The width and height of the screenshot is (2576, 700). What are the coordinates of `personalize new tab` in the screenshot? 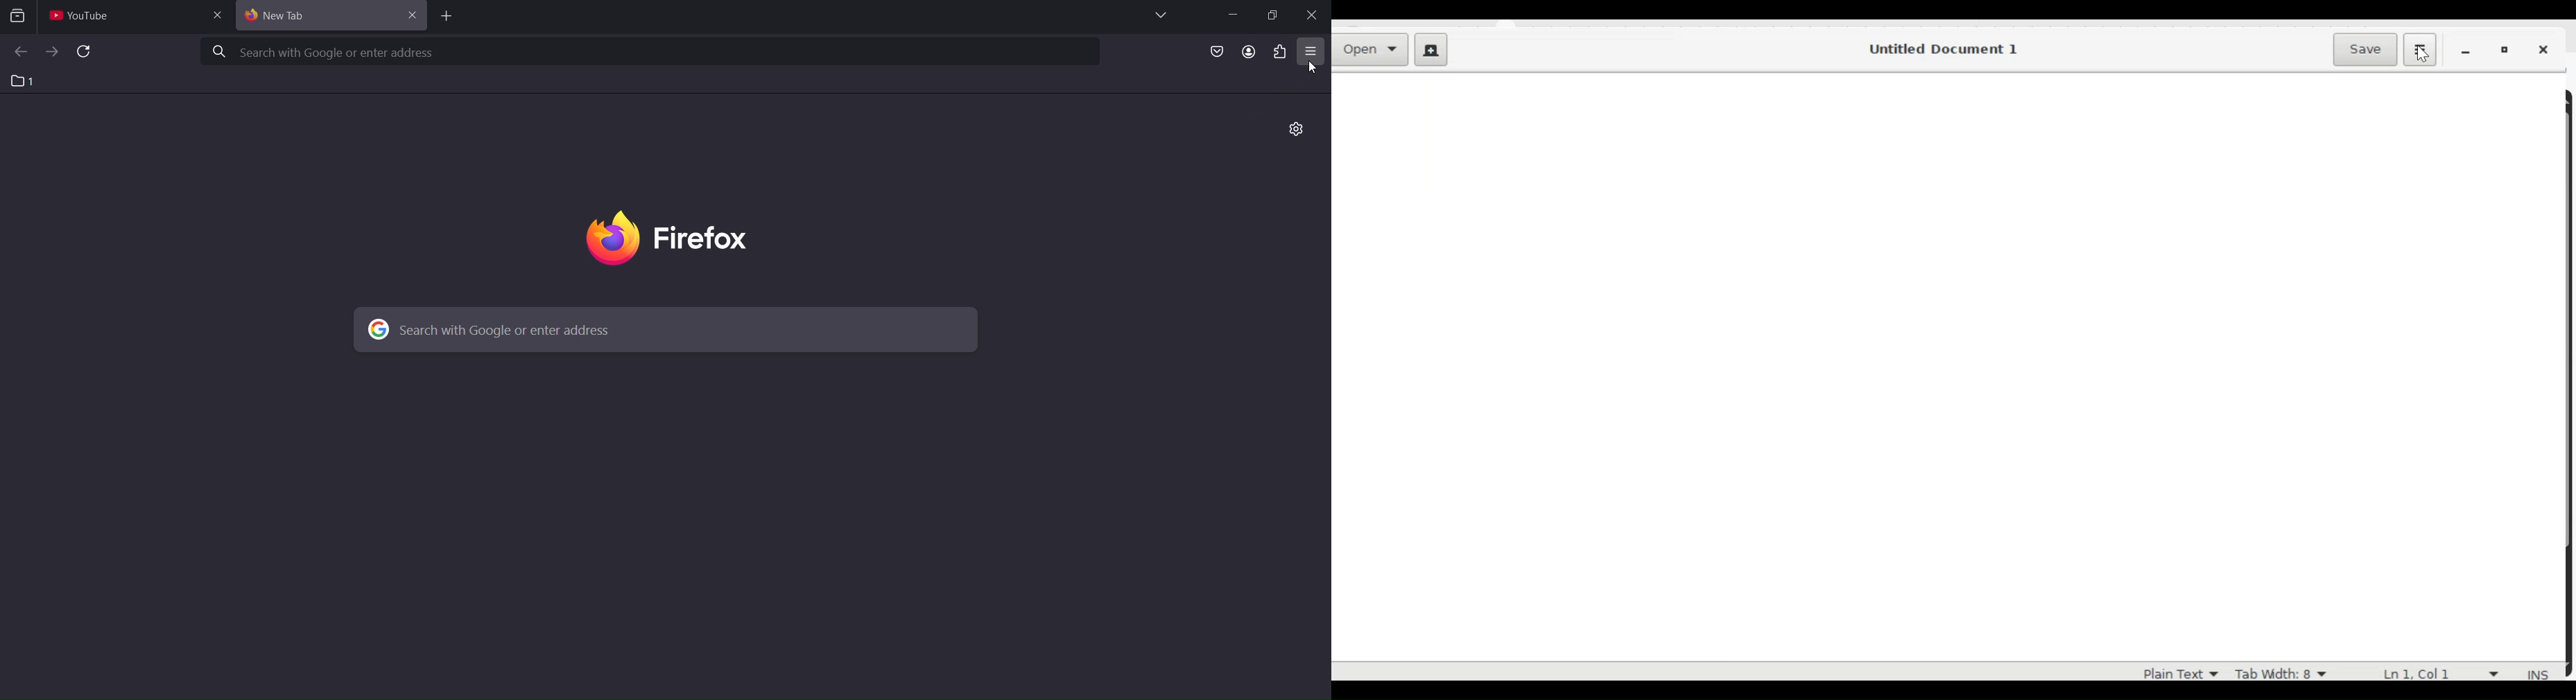 It's located at (1297, 130).